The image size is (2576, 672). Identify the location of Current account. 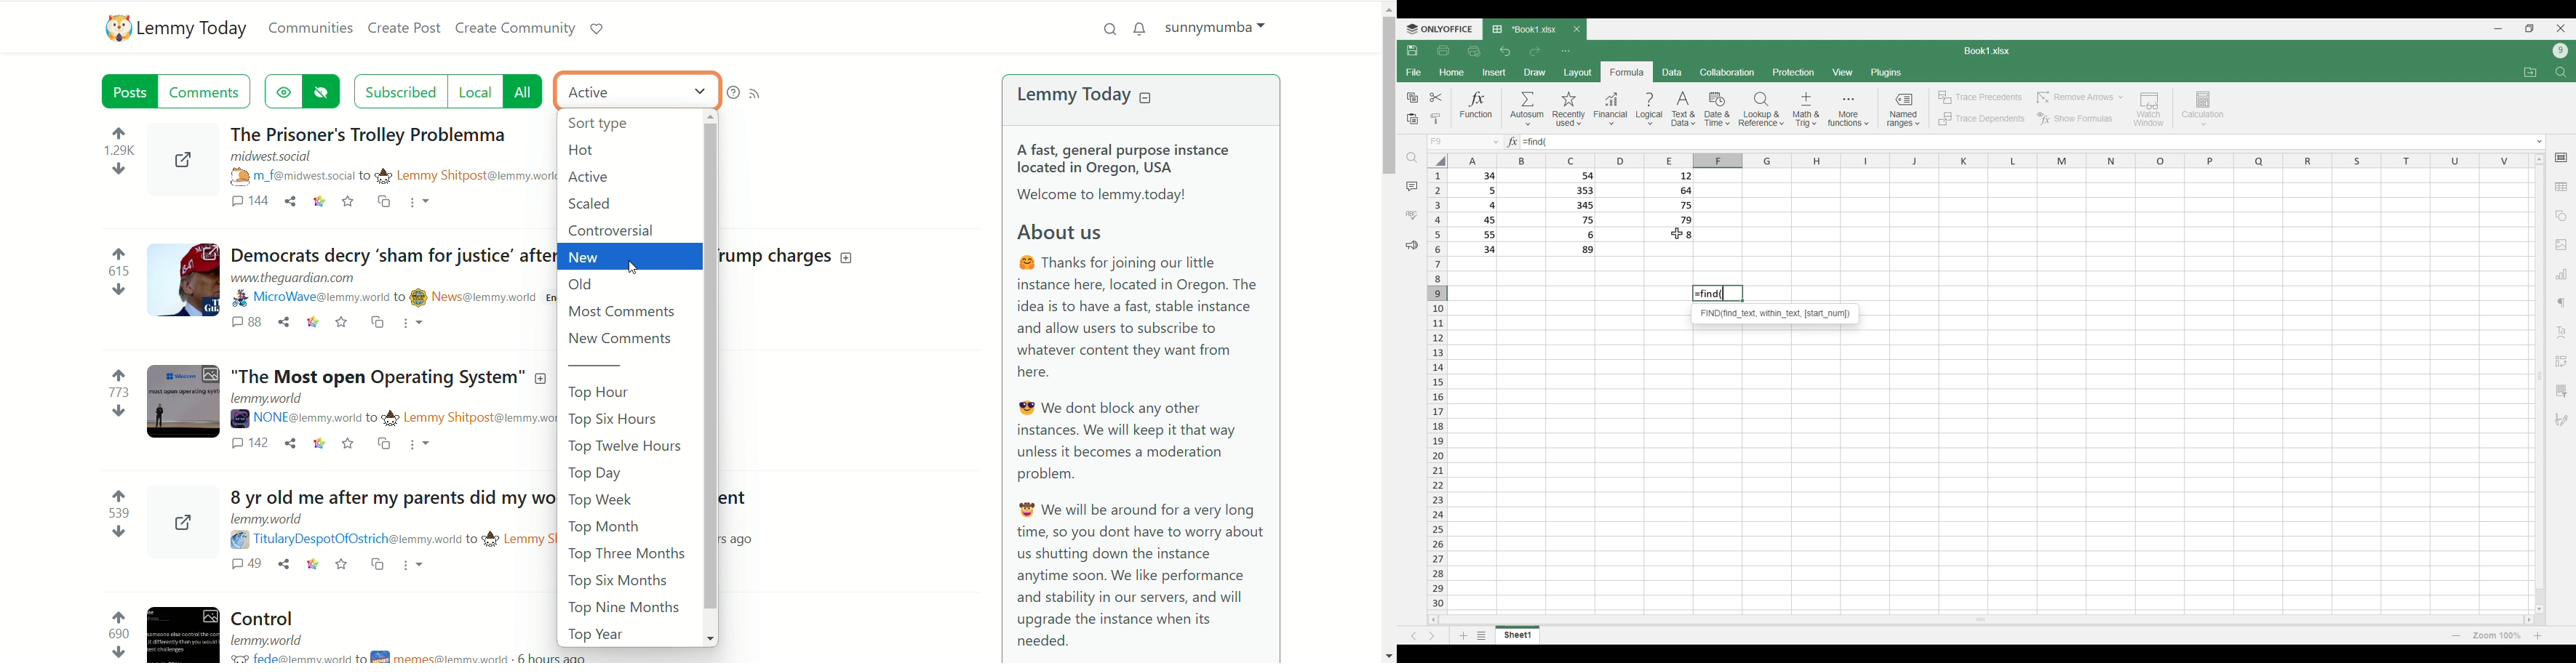
(2561, 51).